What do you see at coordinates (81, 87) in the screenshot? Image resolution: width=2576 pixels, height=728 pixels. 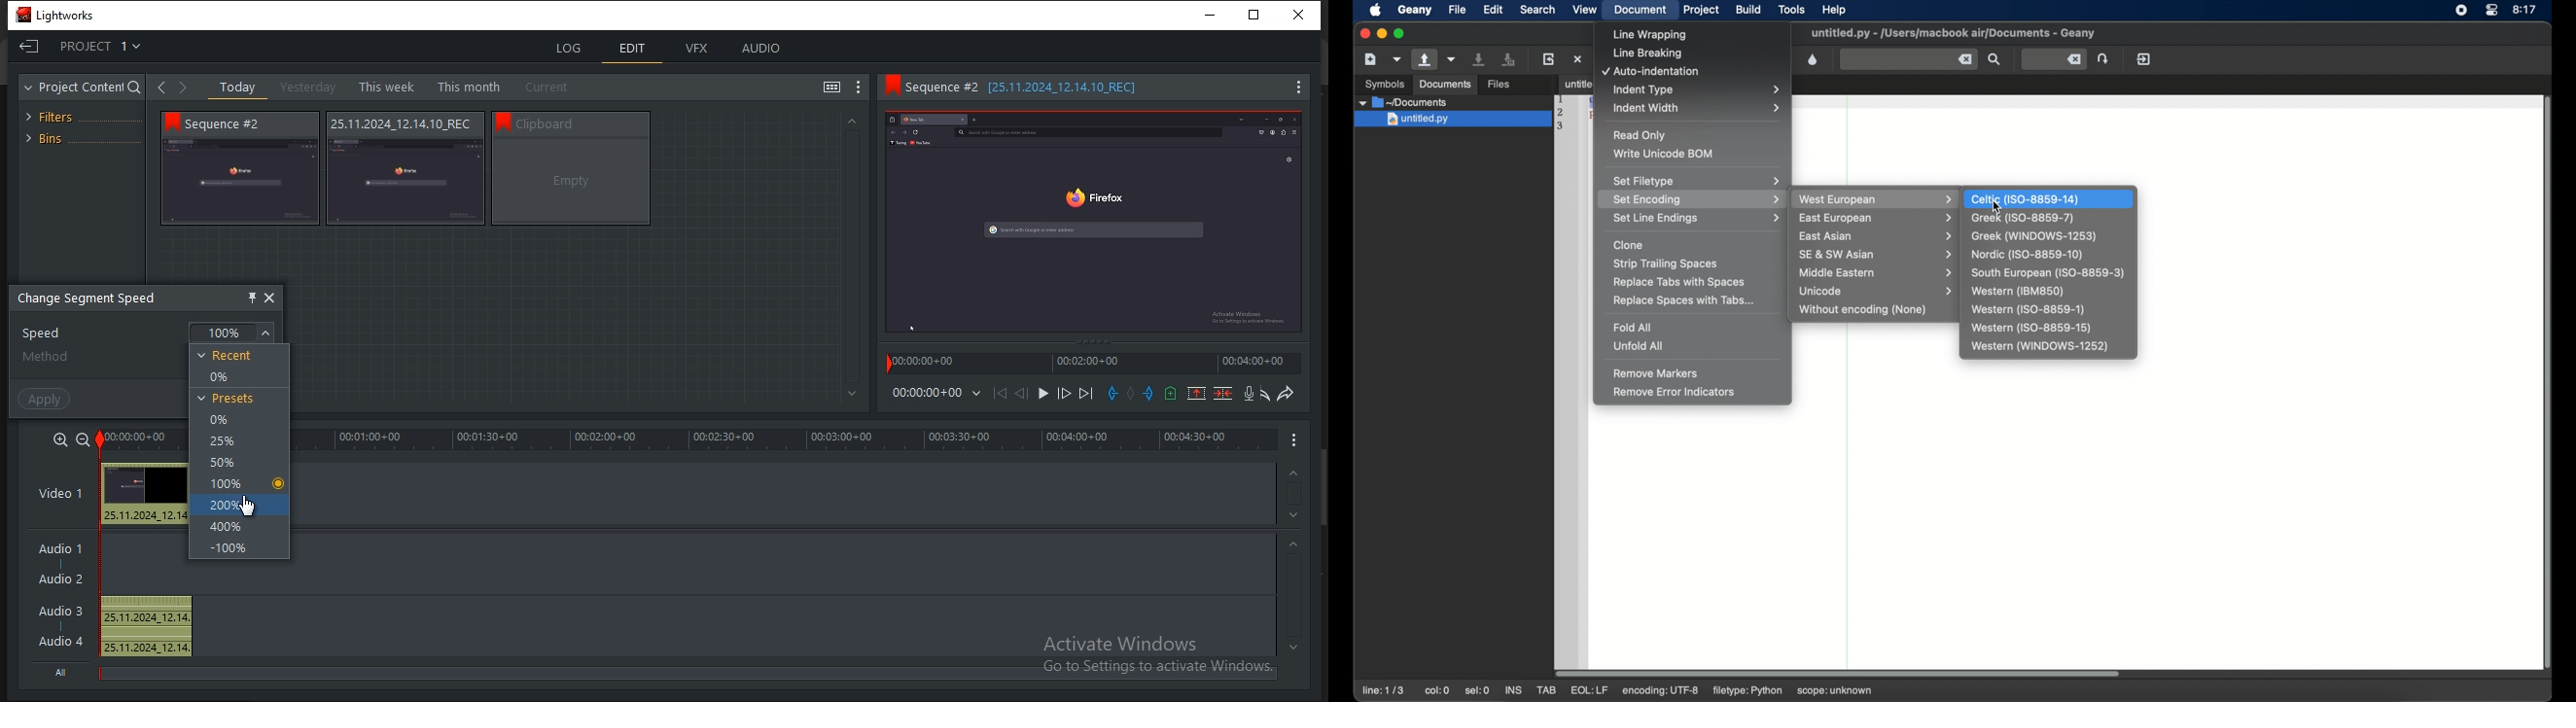 I see `project content` at bounding box center [81, 87].